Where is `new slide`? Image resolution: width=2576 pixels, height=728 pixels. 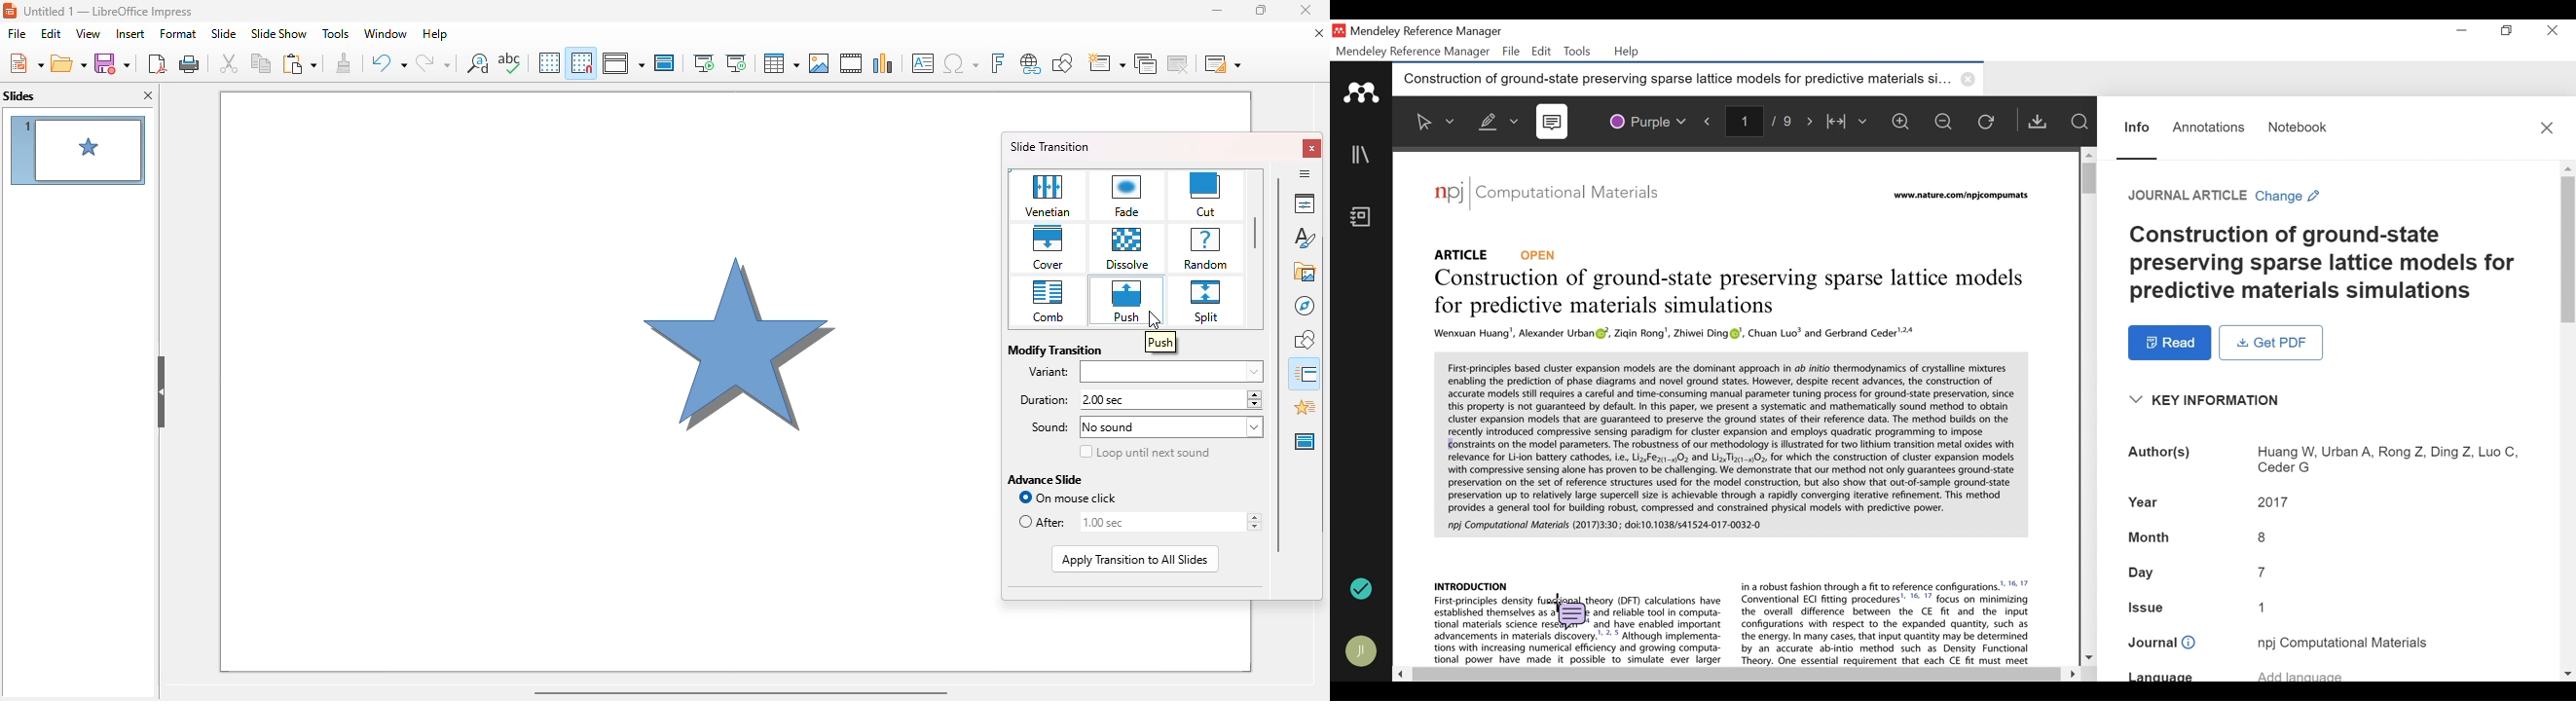 new slide is located at coordinates (1106, 64).